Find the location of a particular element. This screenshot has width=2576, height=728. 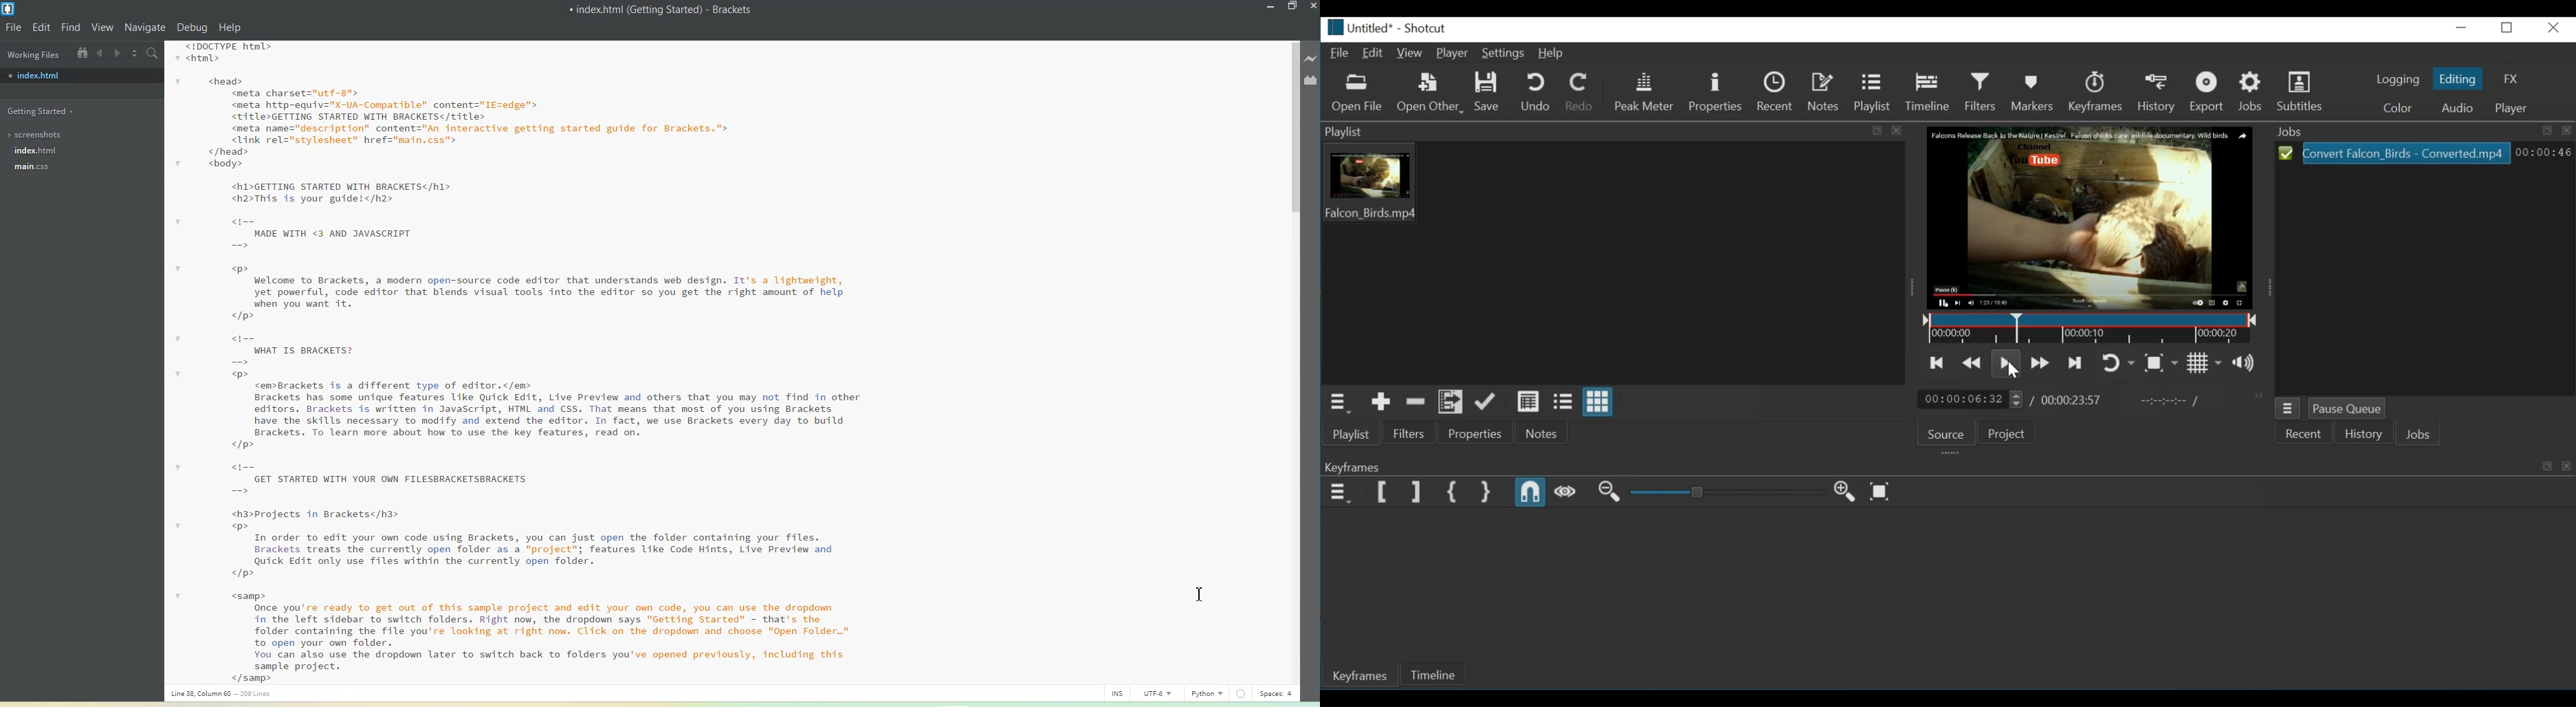

Toggle play or pause (space) is located at coordinates (2004, 360).